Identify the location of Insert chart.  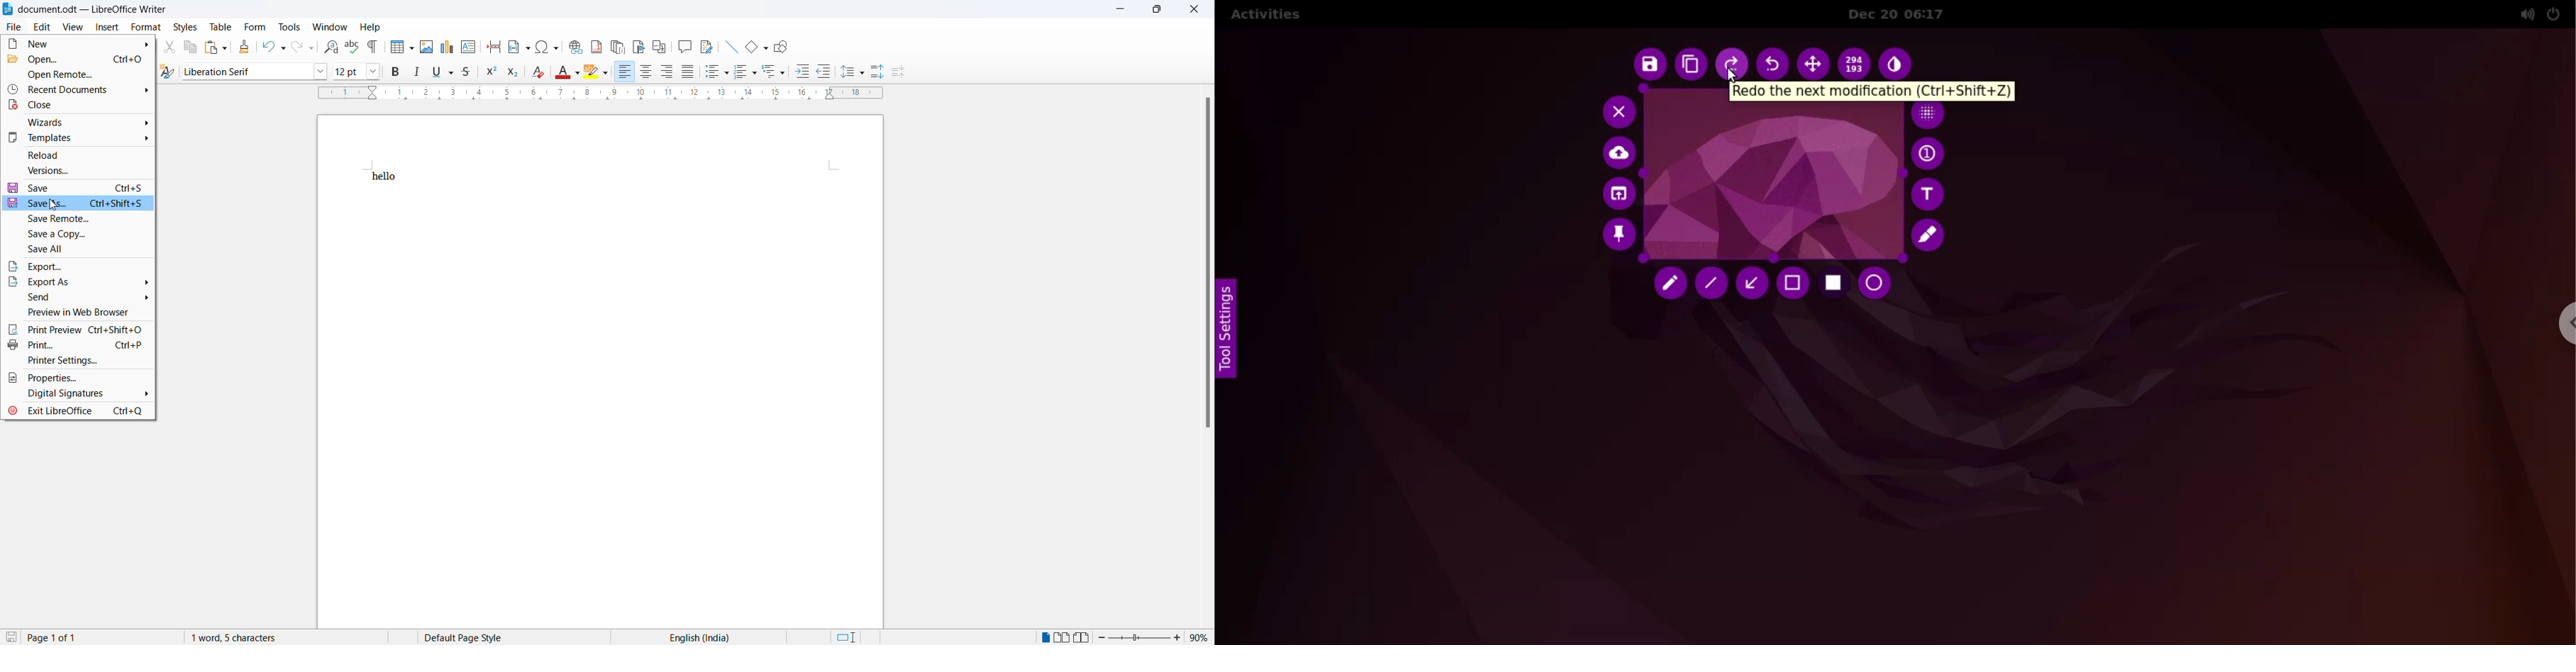
(445, 47).